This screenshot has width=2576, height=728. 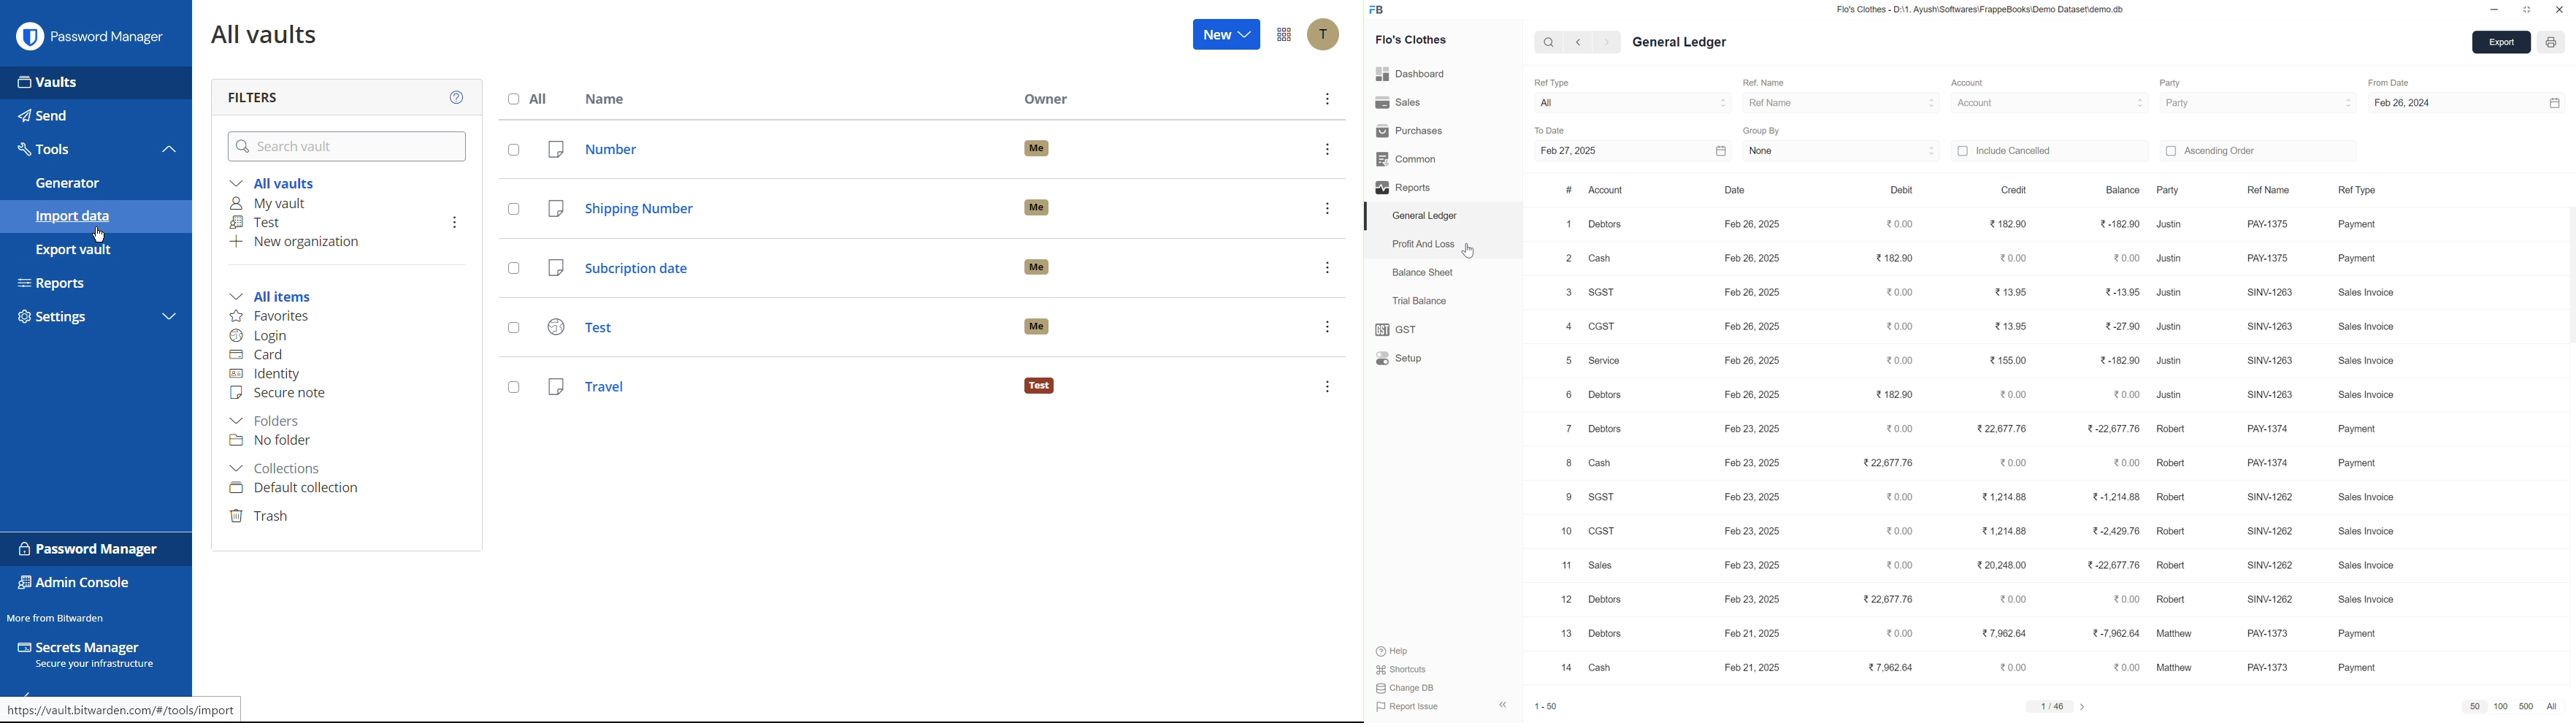 I want to click on ₹155.00, so click(x=2007, y=361).